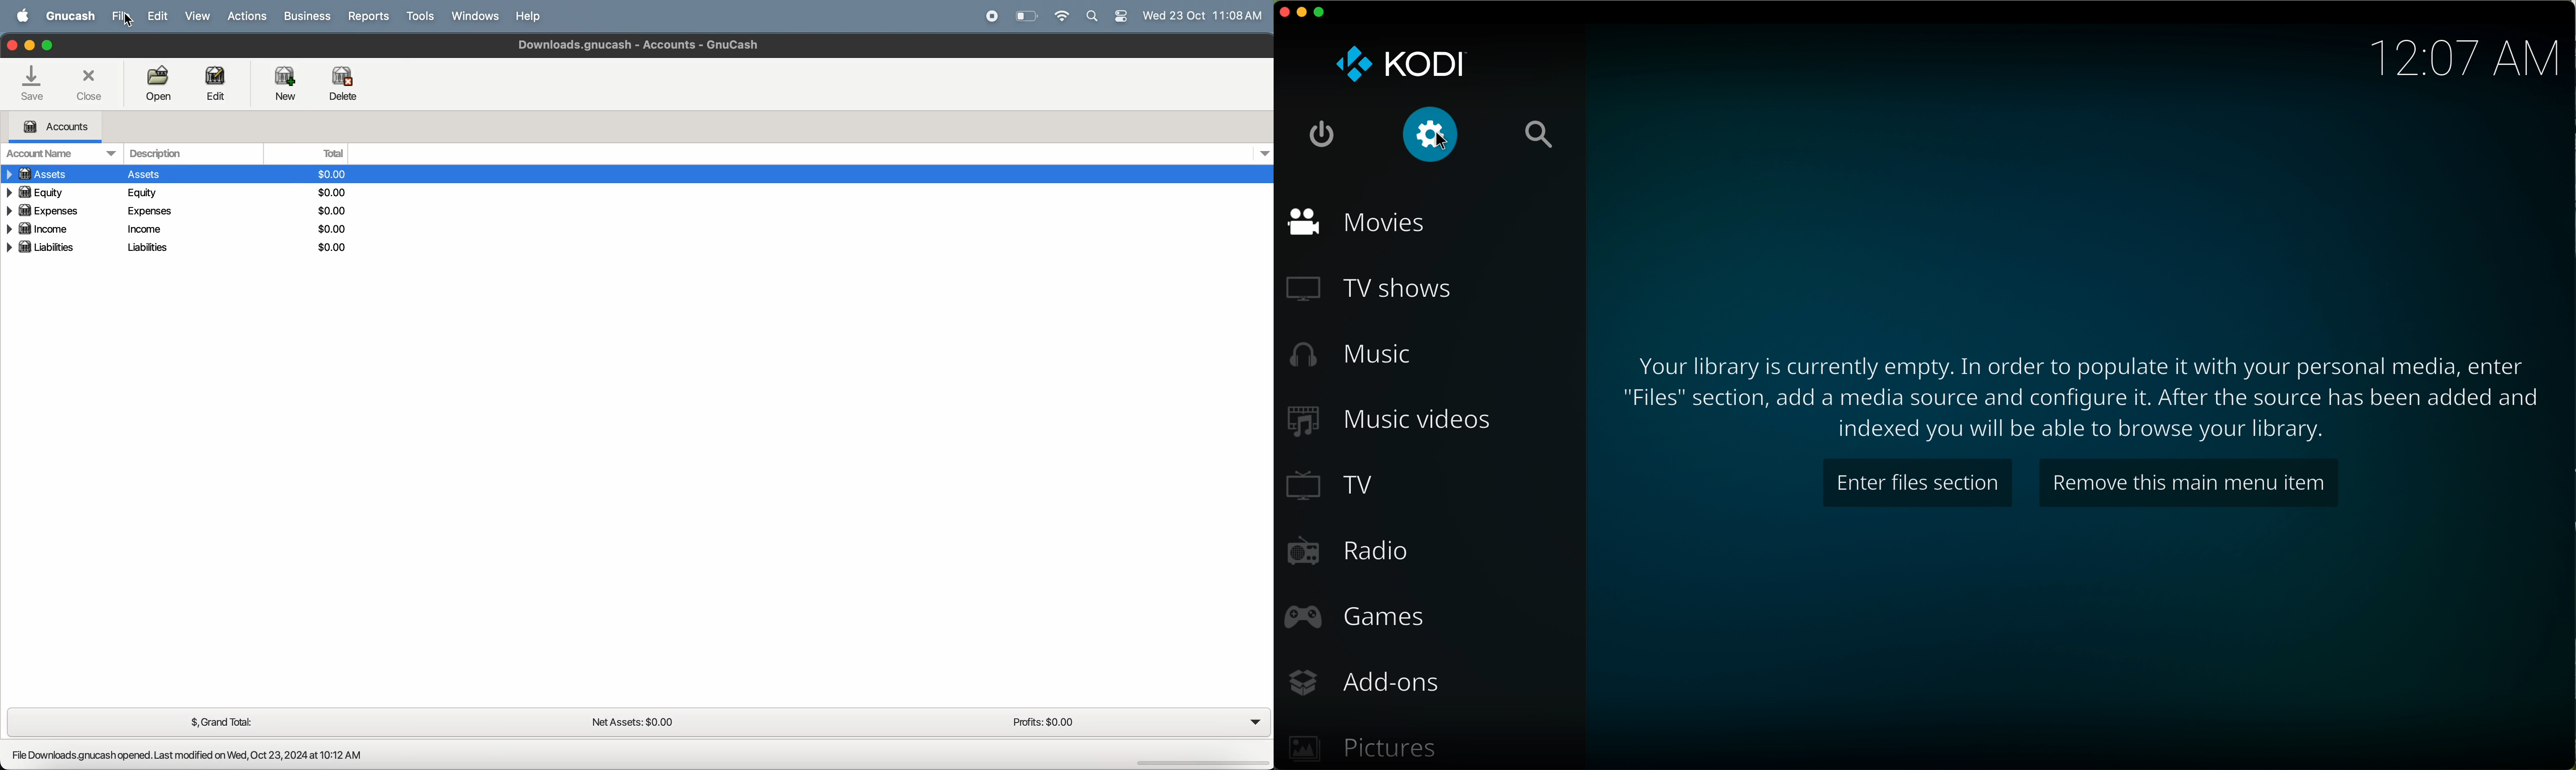 Image resolution: width=2576 pixels, height=784 pixels. I want to click on actions, so click(243, 16).